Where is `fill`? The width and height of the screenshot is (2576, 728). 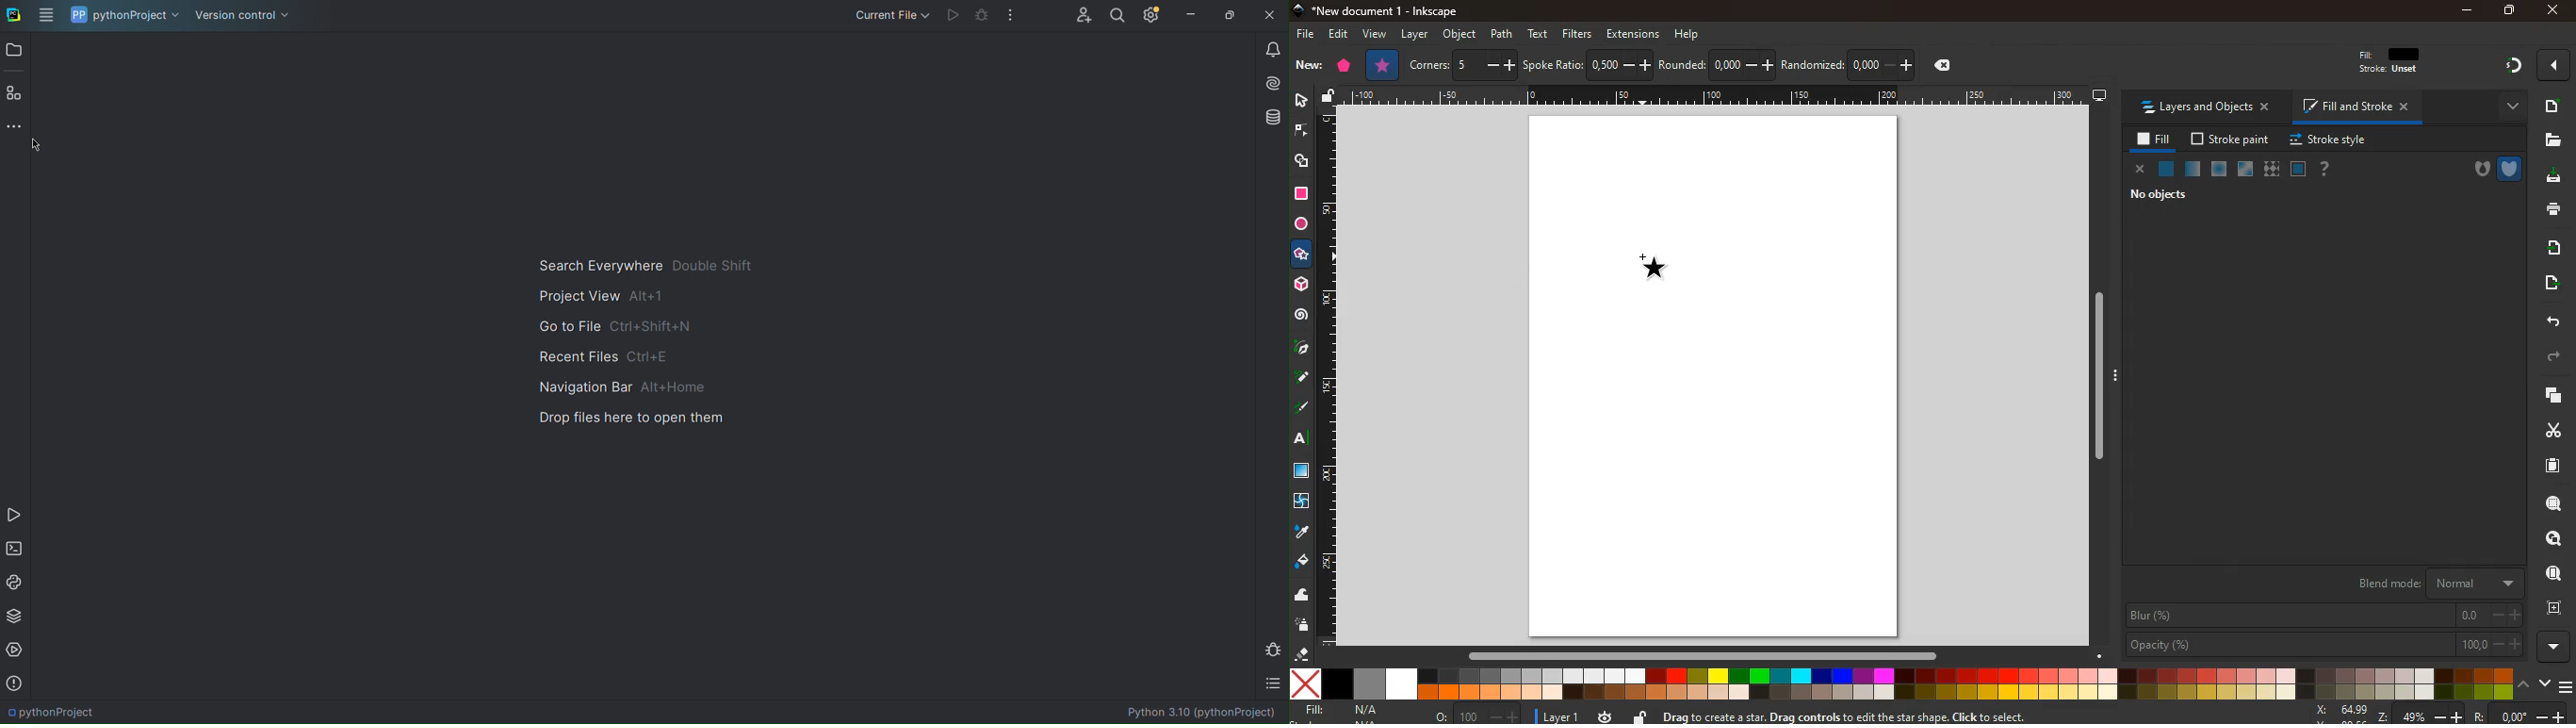
fill is located at coordinates (2401, 62).